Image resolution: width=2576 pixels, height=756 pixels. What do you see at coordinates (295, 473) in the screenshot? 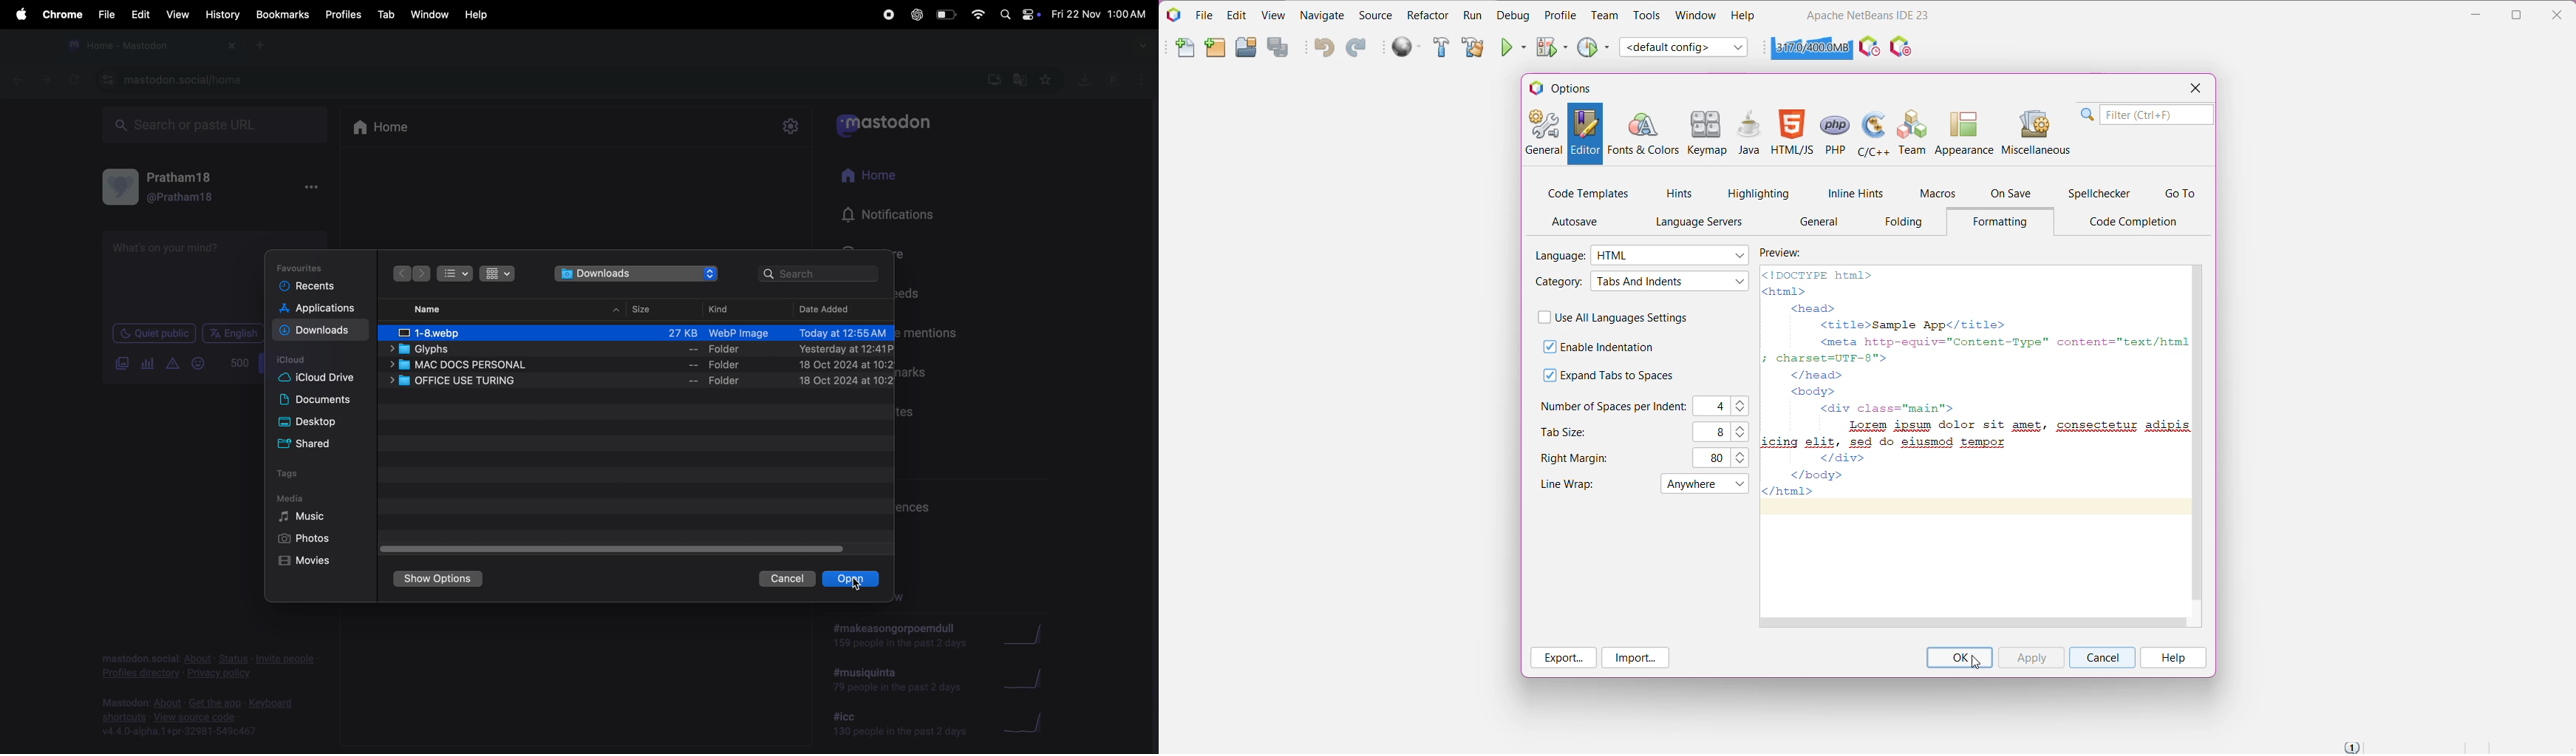
I see `tags` at bounding box center [295, 473].